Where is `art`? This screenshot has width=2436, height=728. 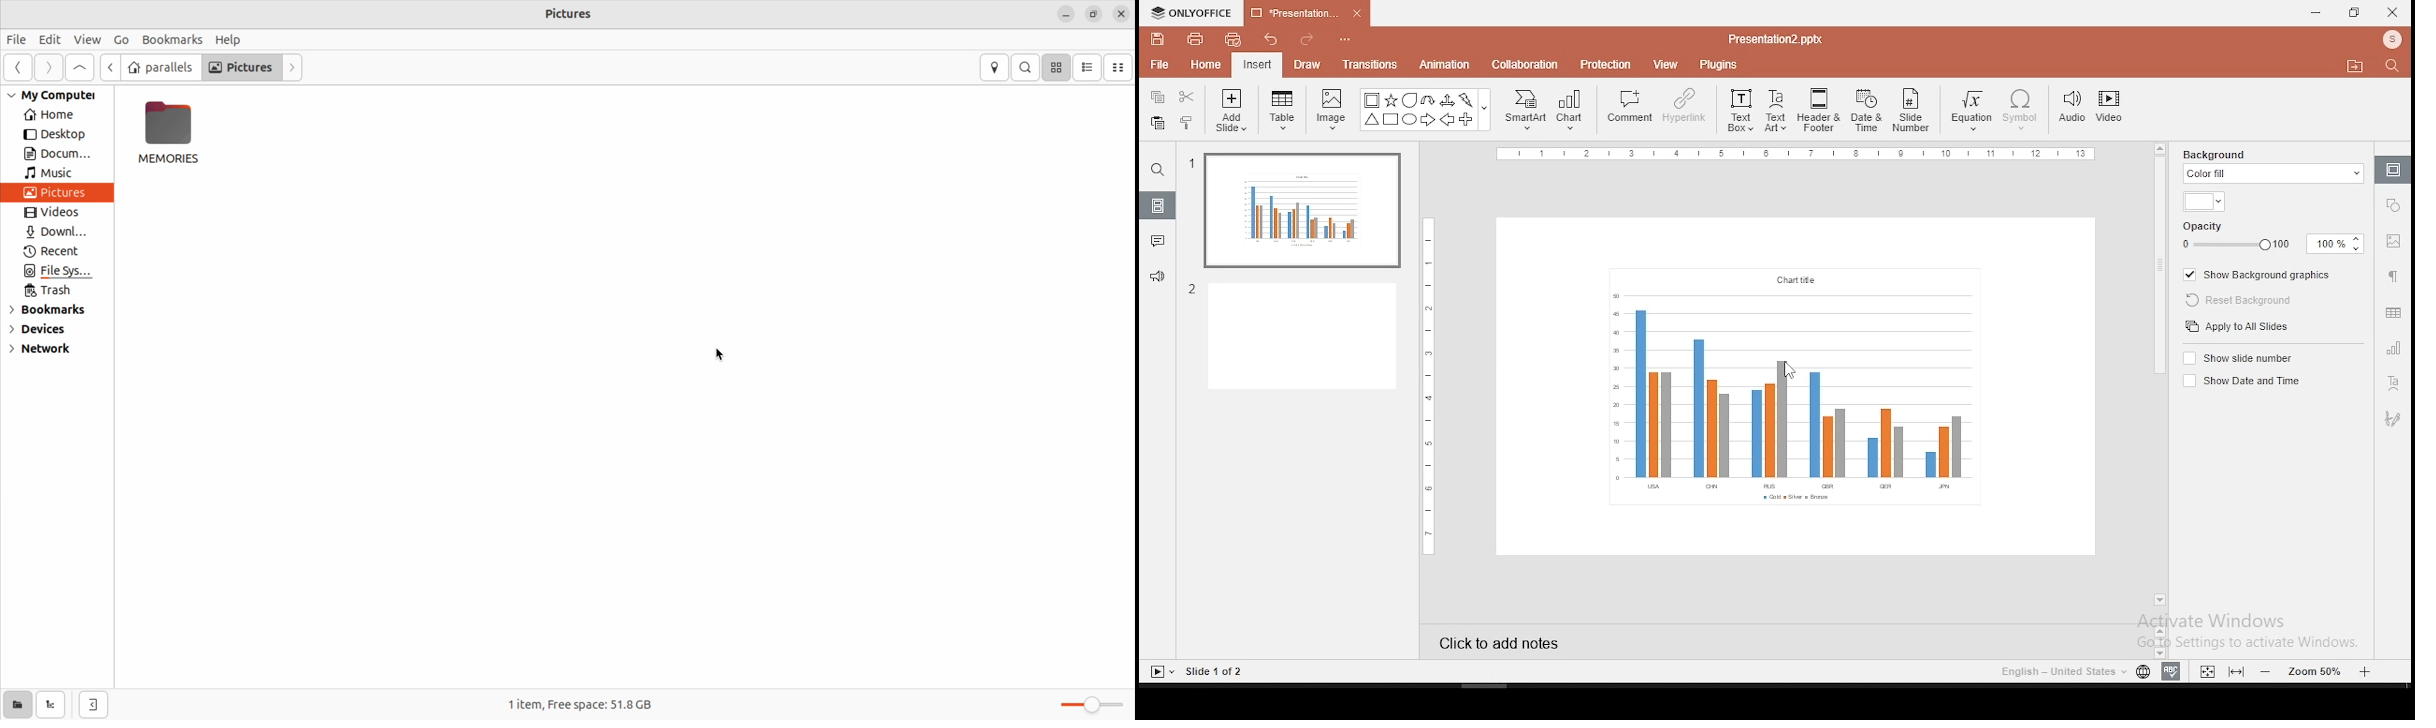 art is located at coordinates (2392, 420).